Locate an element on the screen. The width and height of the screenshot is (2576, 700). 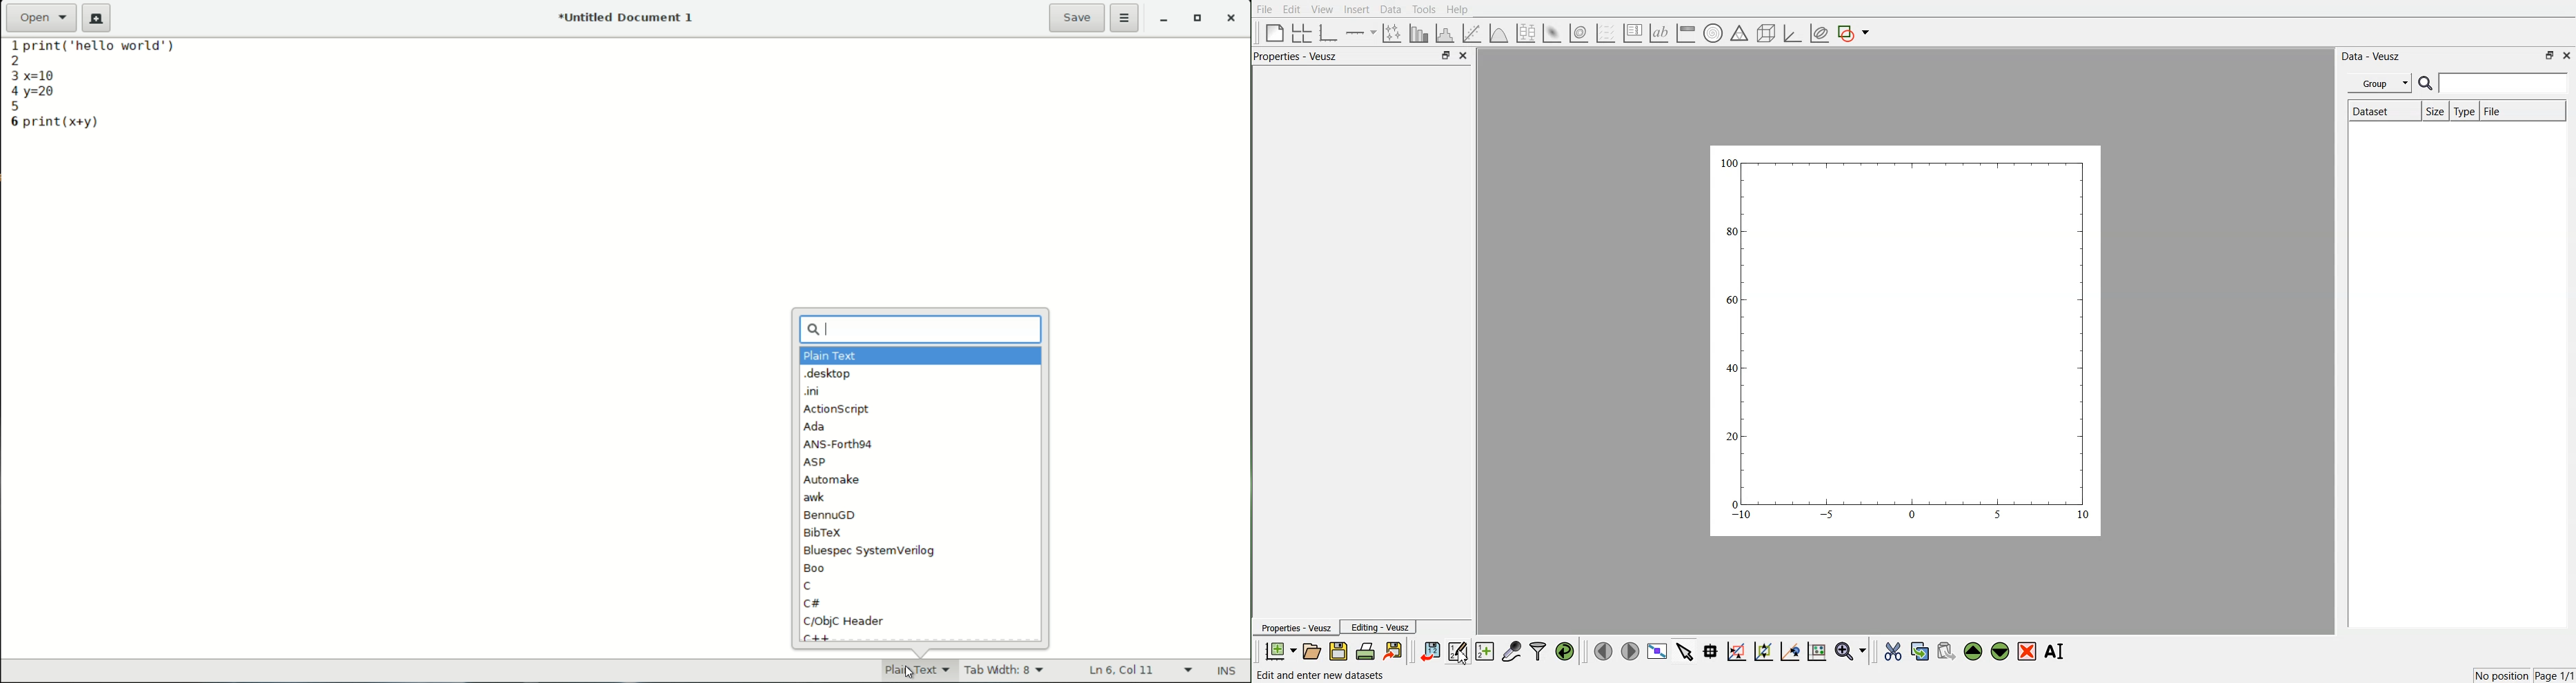
enter search field is located at coordinates (2505, 83).